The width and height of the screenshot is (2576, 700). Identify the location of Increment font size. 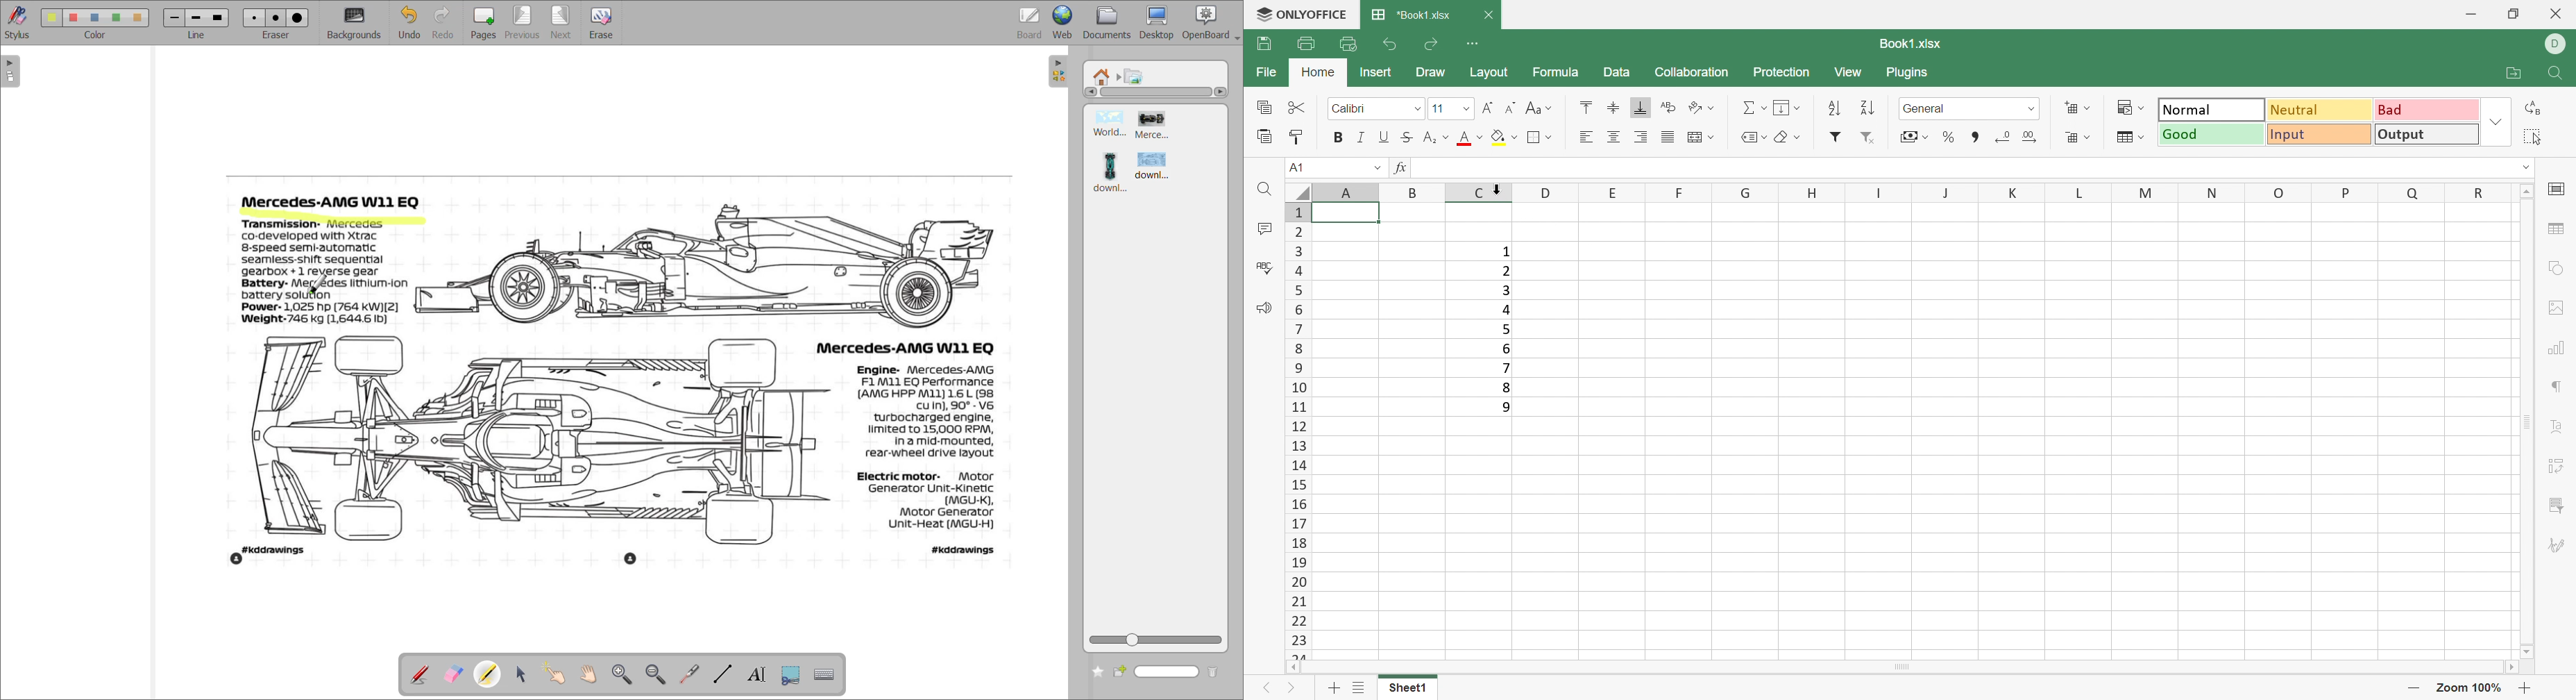
(1509, 107).